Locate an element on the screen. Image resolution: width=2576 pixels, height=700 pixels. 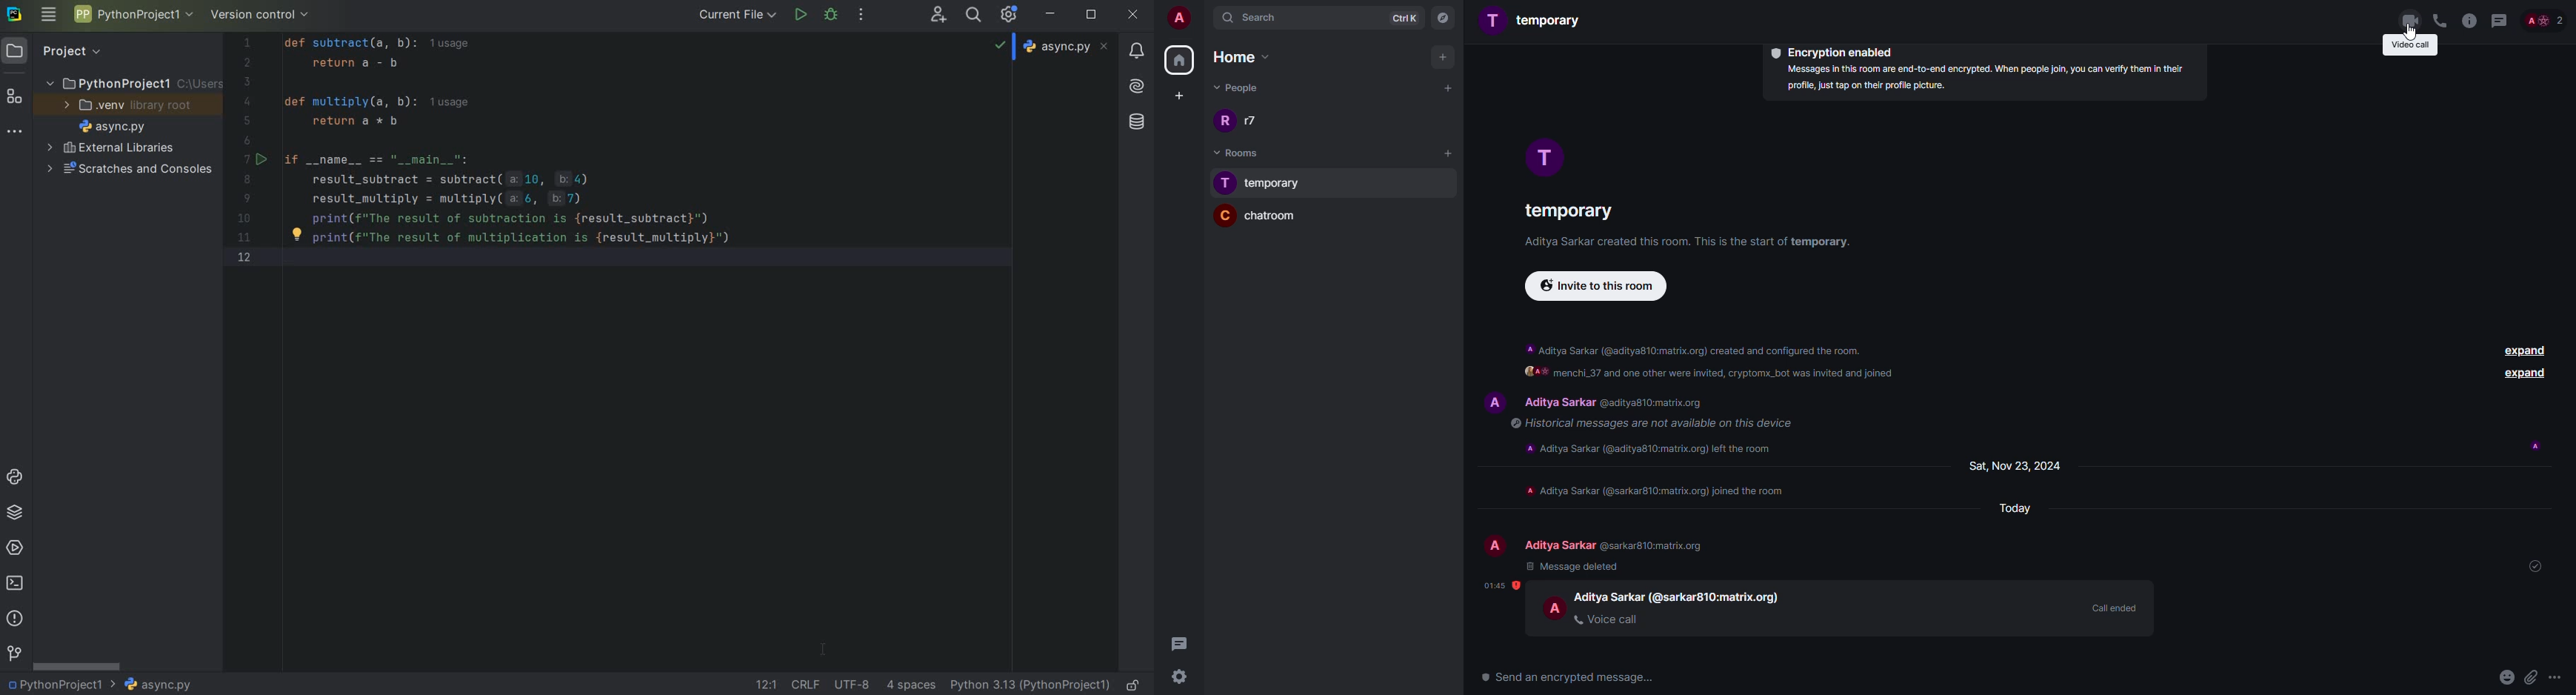
people is located at coordinates (1255, 121).